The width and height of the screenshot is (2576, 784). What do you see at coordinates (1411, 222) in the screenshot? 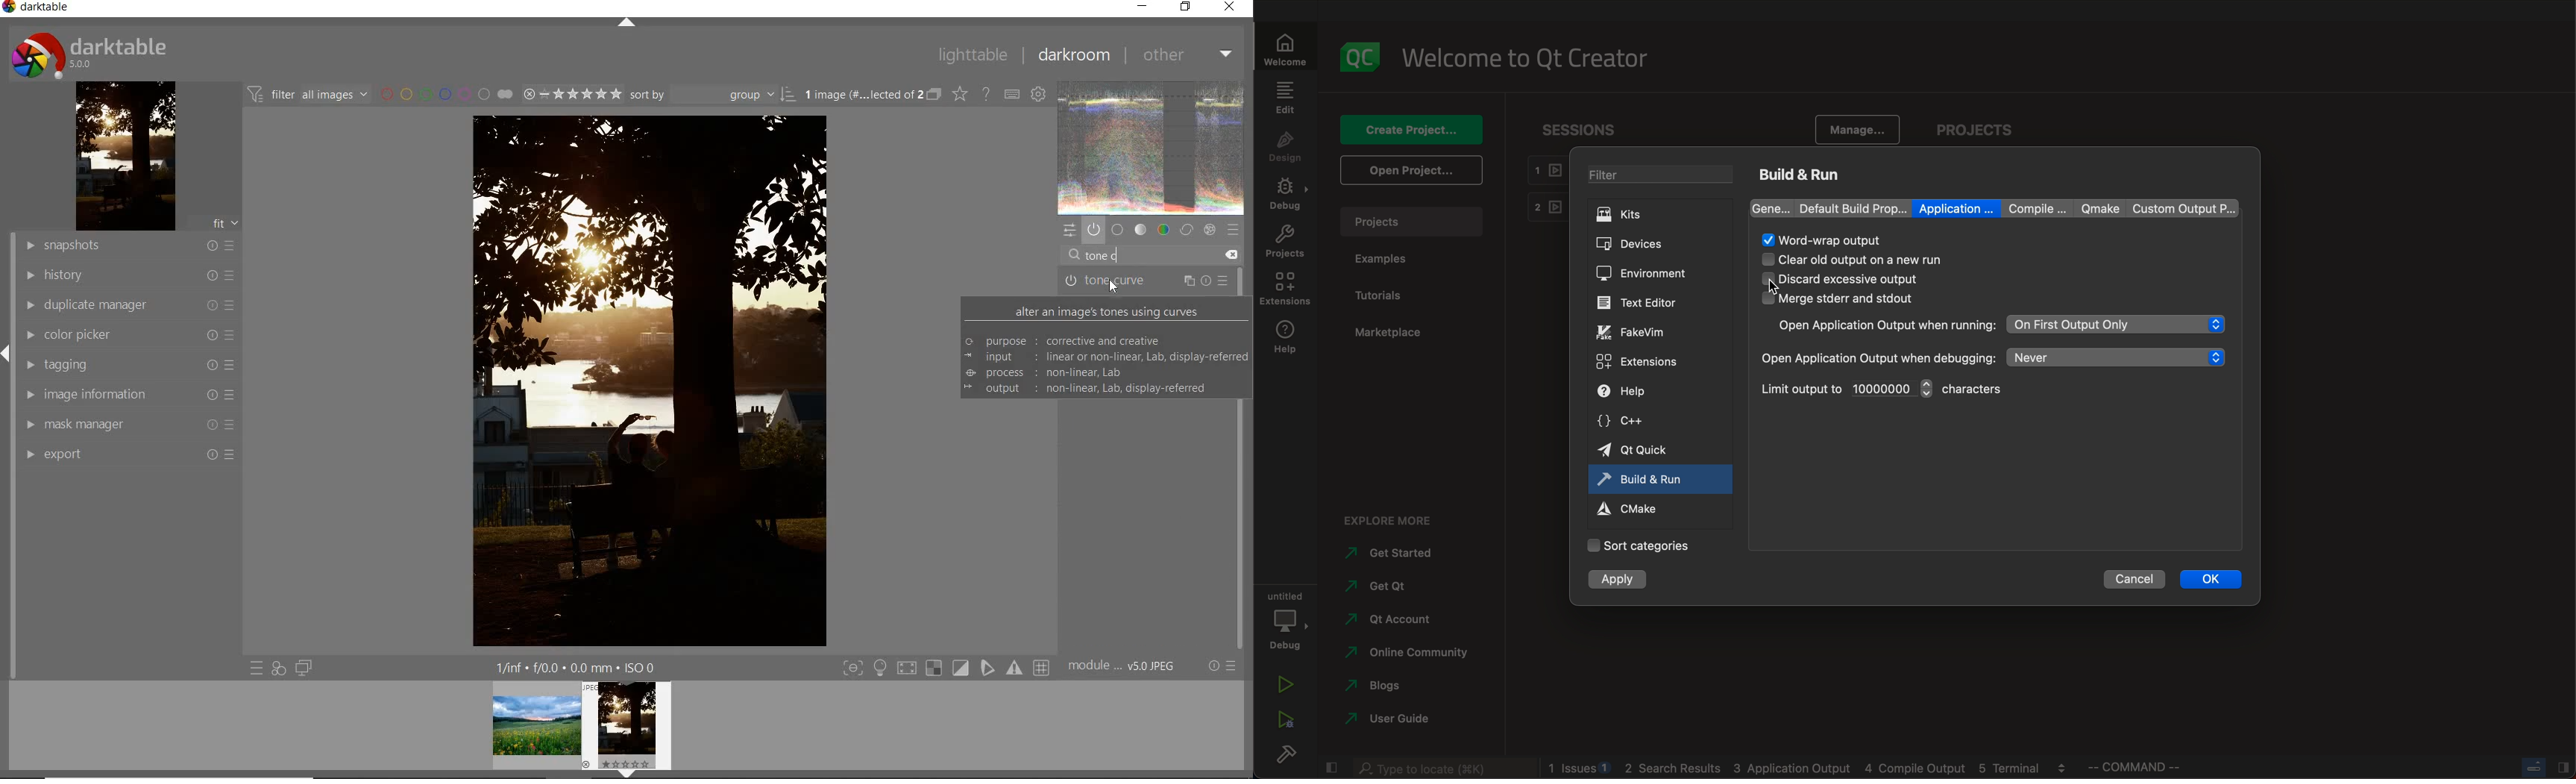
I see `projects` at bounding box center [1411, 222].